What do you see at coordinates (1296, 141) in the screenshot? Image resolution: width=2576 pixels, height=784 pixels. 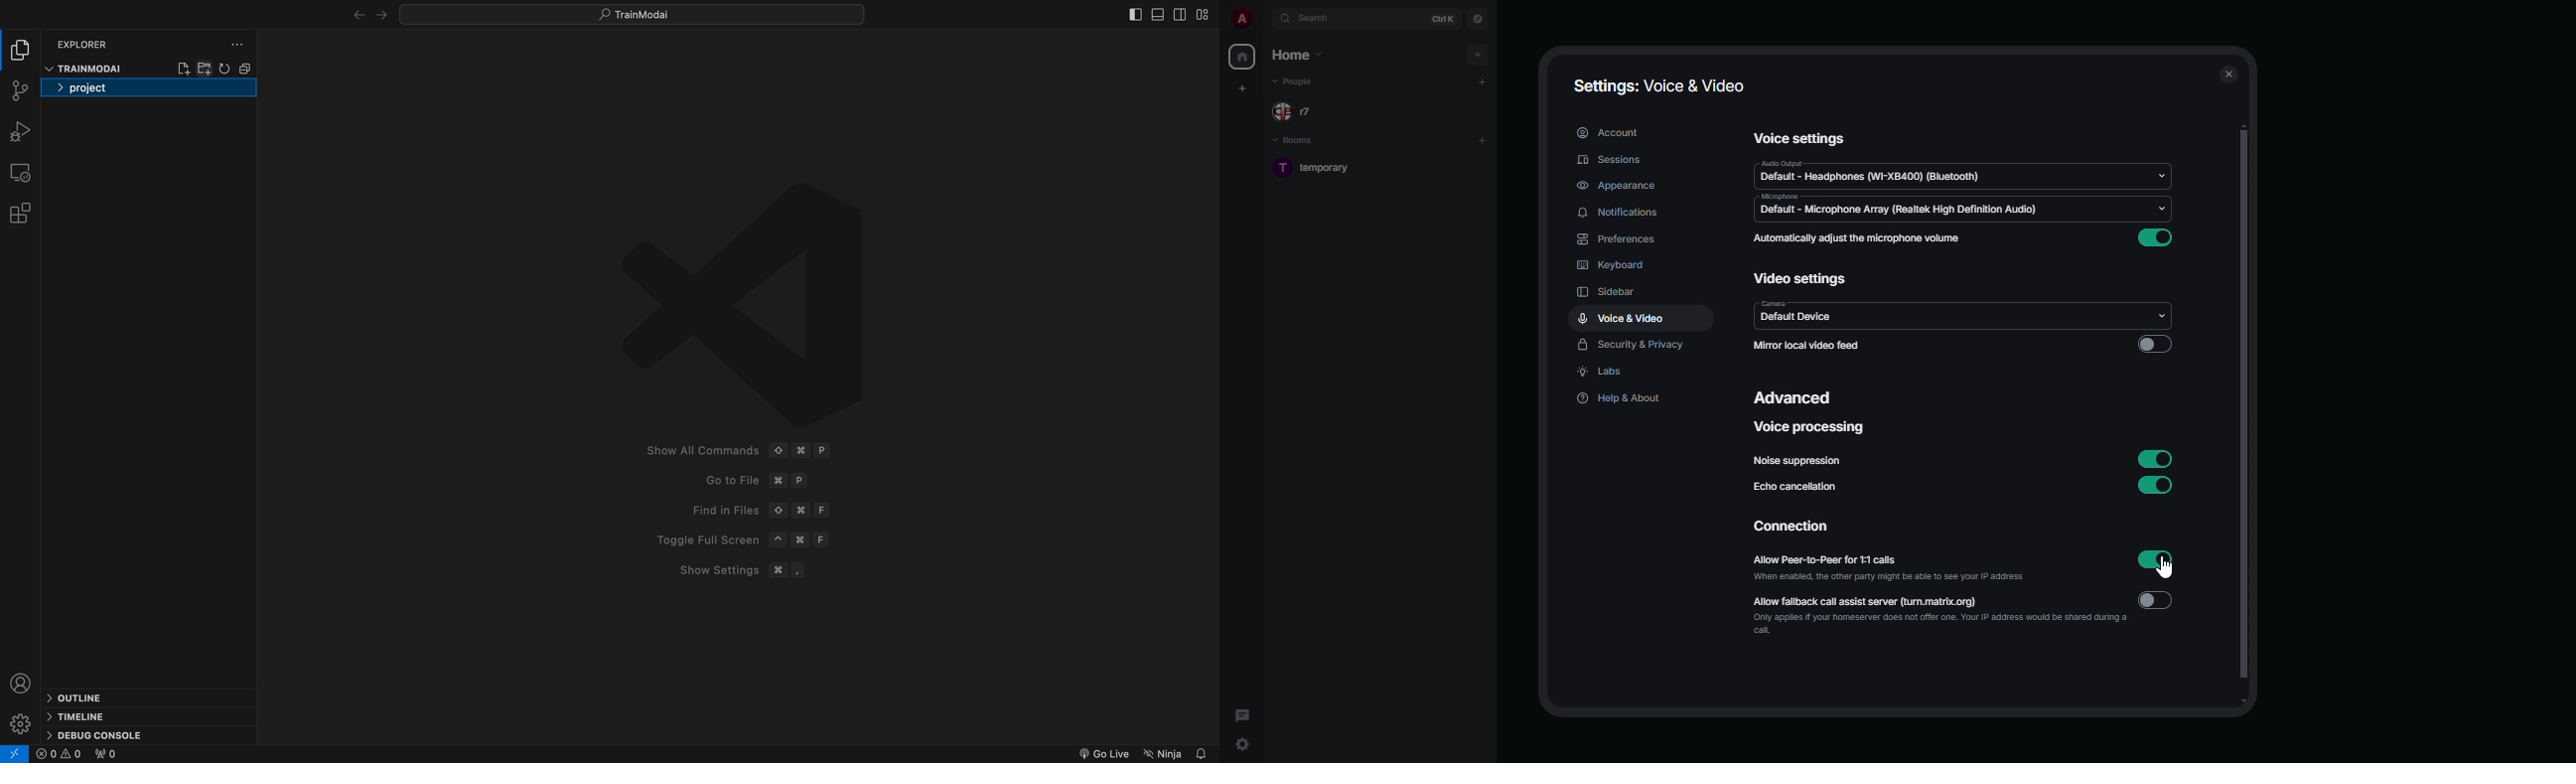 I see `rooms` at bounding box center [1296, 141].